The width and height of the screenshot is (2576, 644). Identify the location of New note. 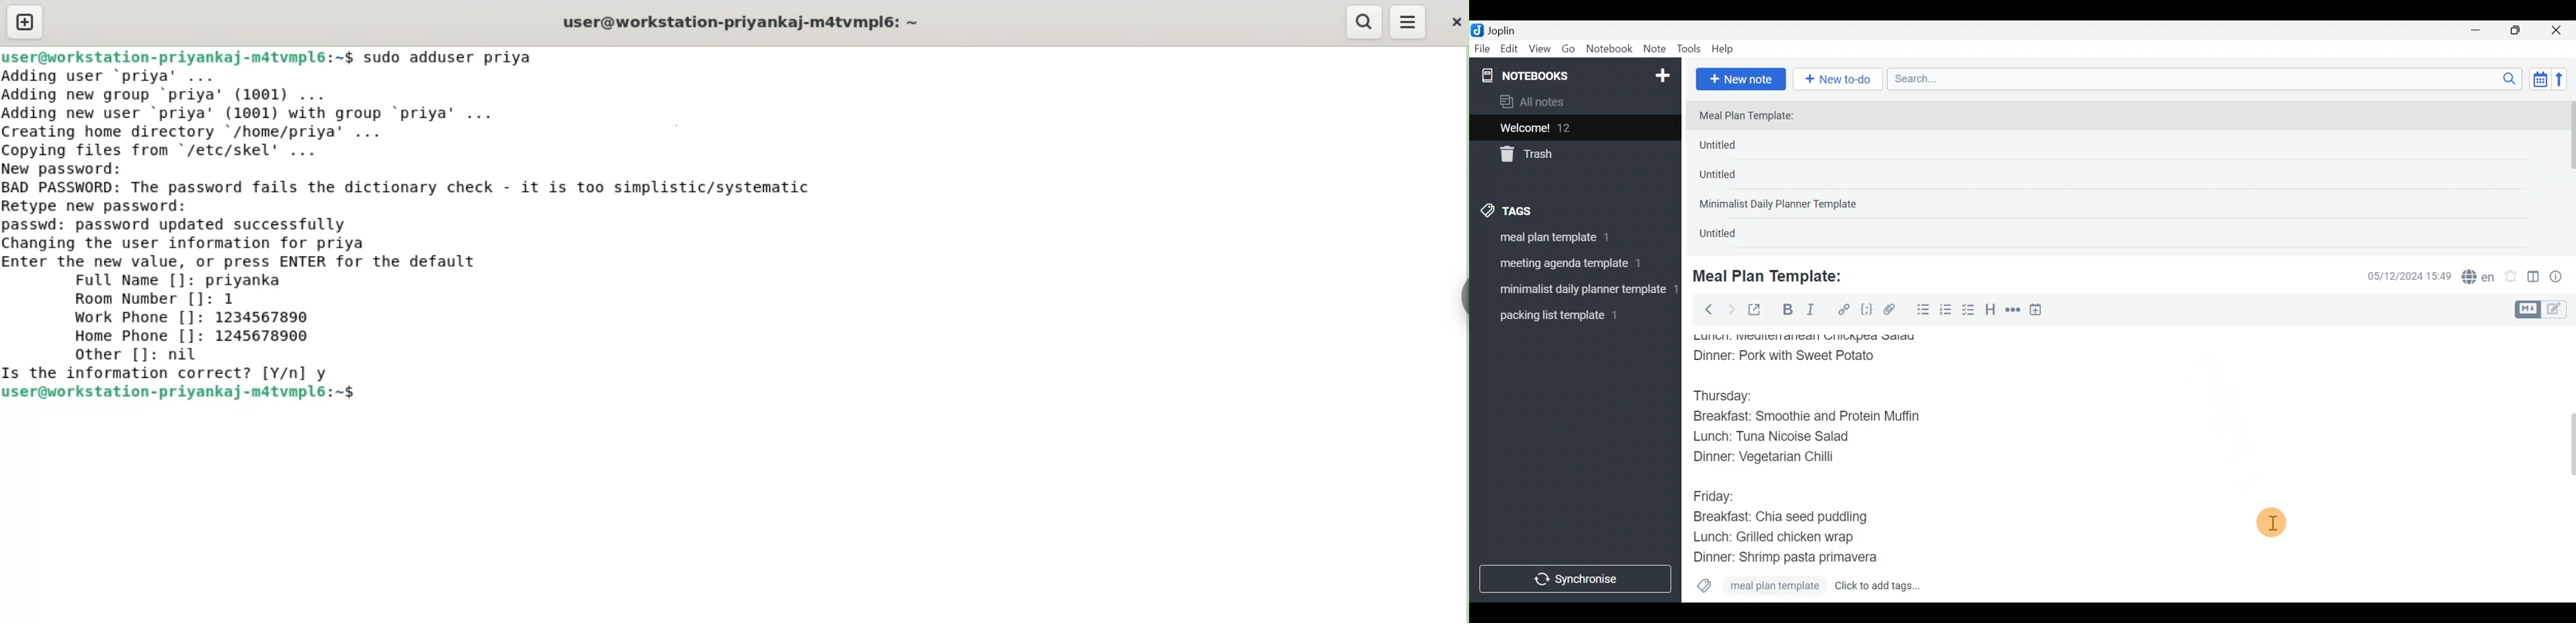
(1740, 78).